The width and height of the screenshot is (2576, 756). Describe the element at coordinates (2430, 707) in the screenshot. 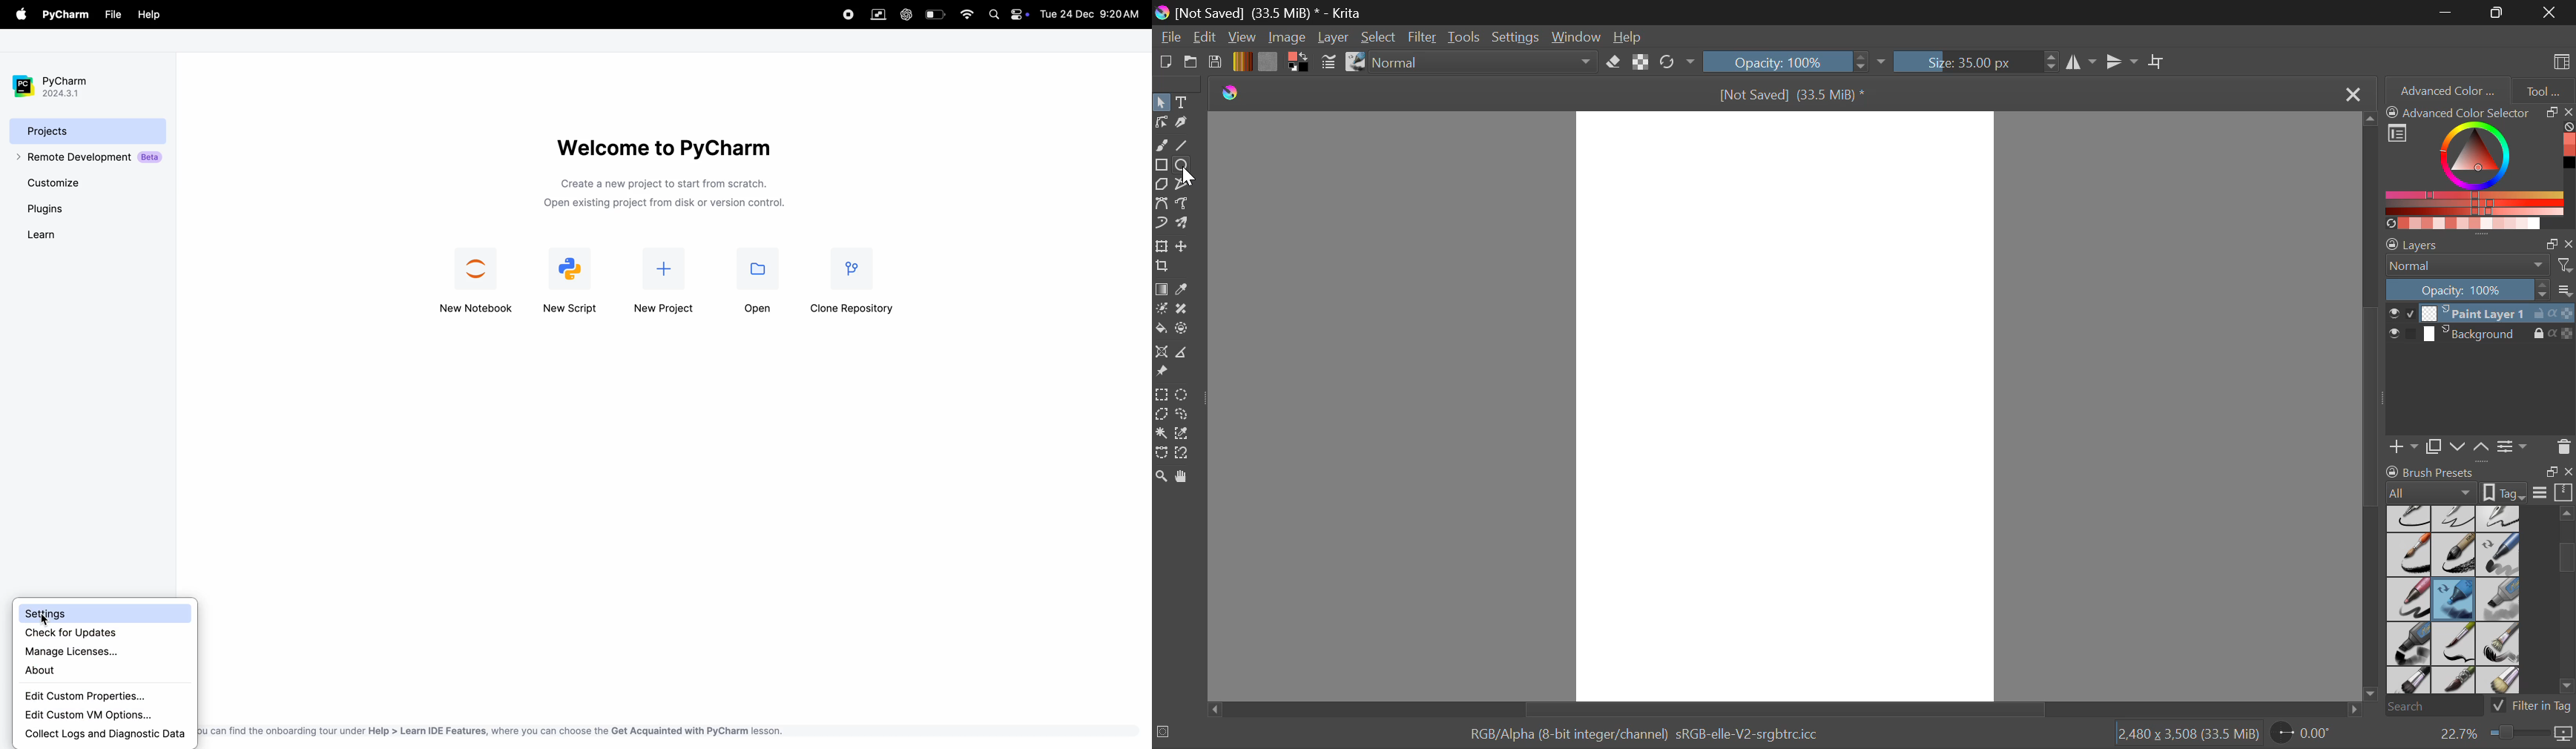

I see `Search` at that location.